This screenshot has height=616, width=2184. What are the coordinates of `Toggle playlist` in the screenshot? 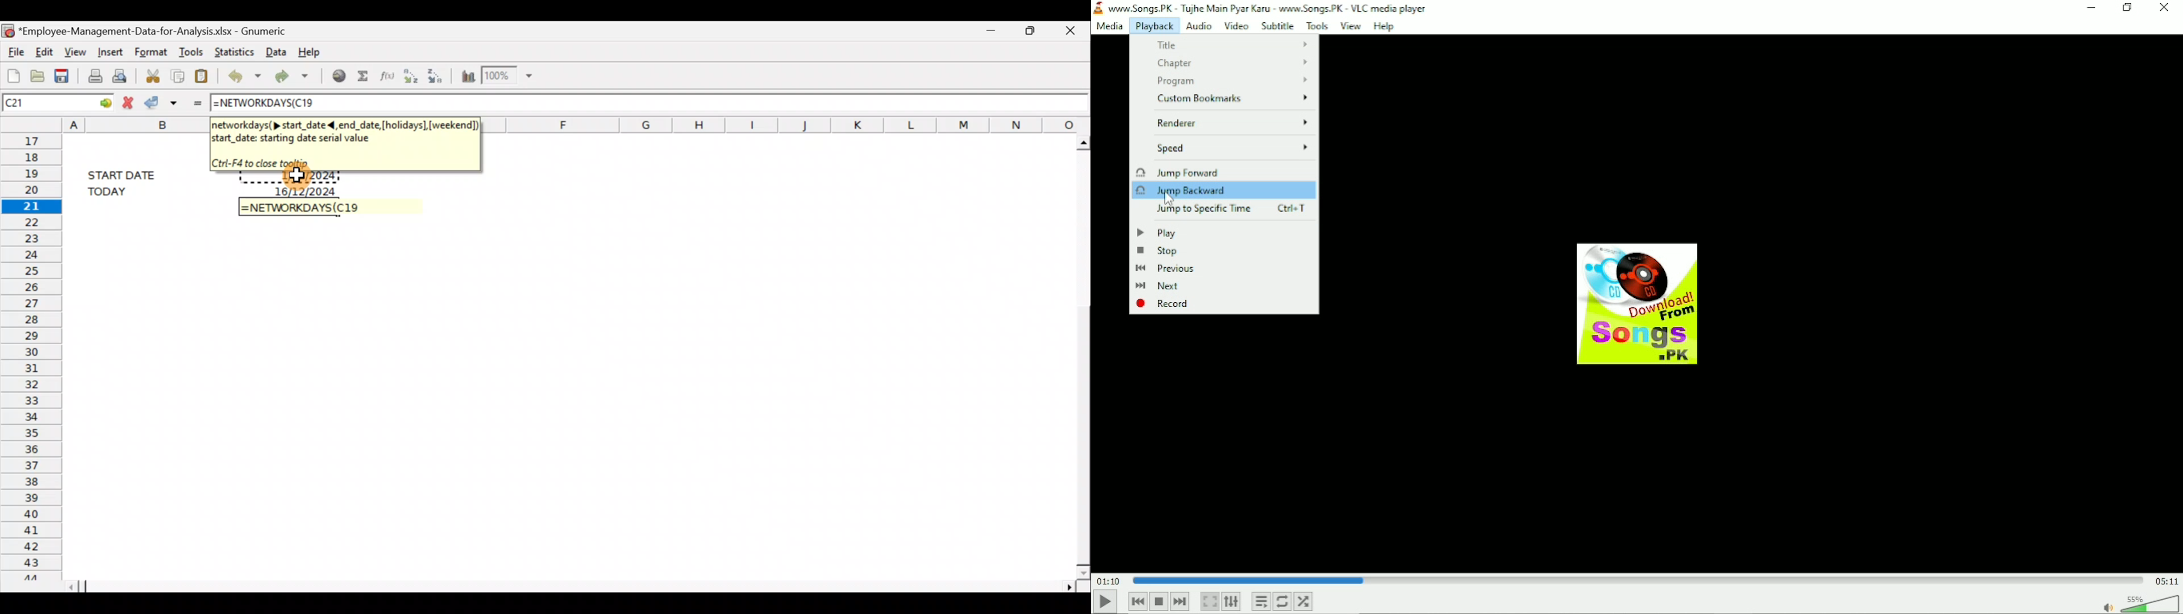 It's located at (1262, 602).